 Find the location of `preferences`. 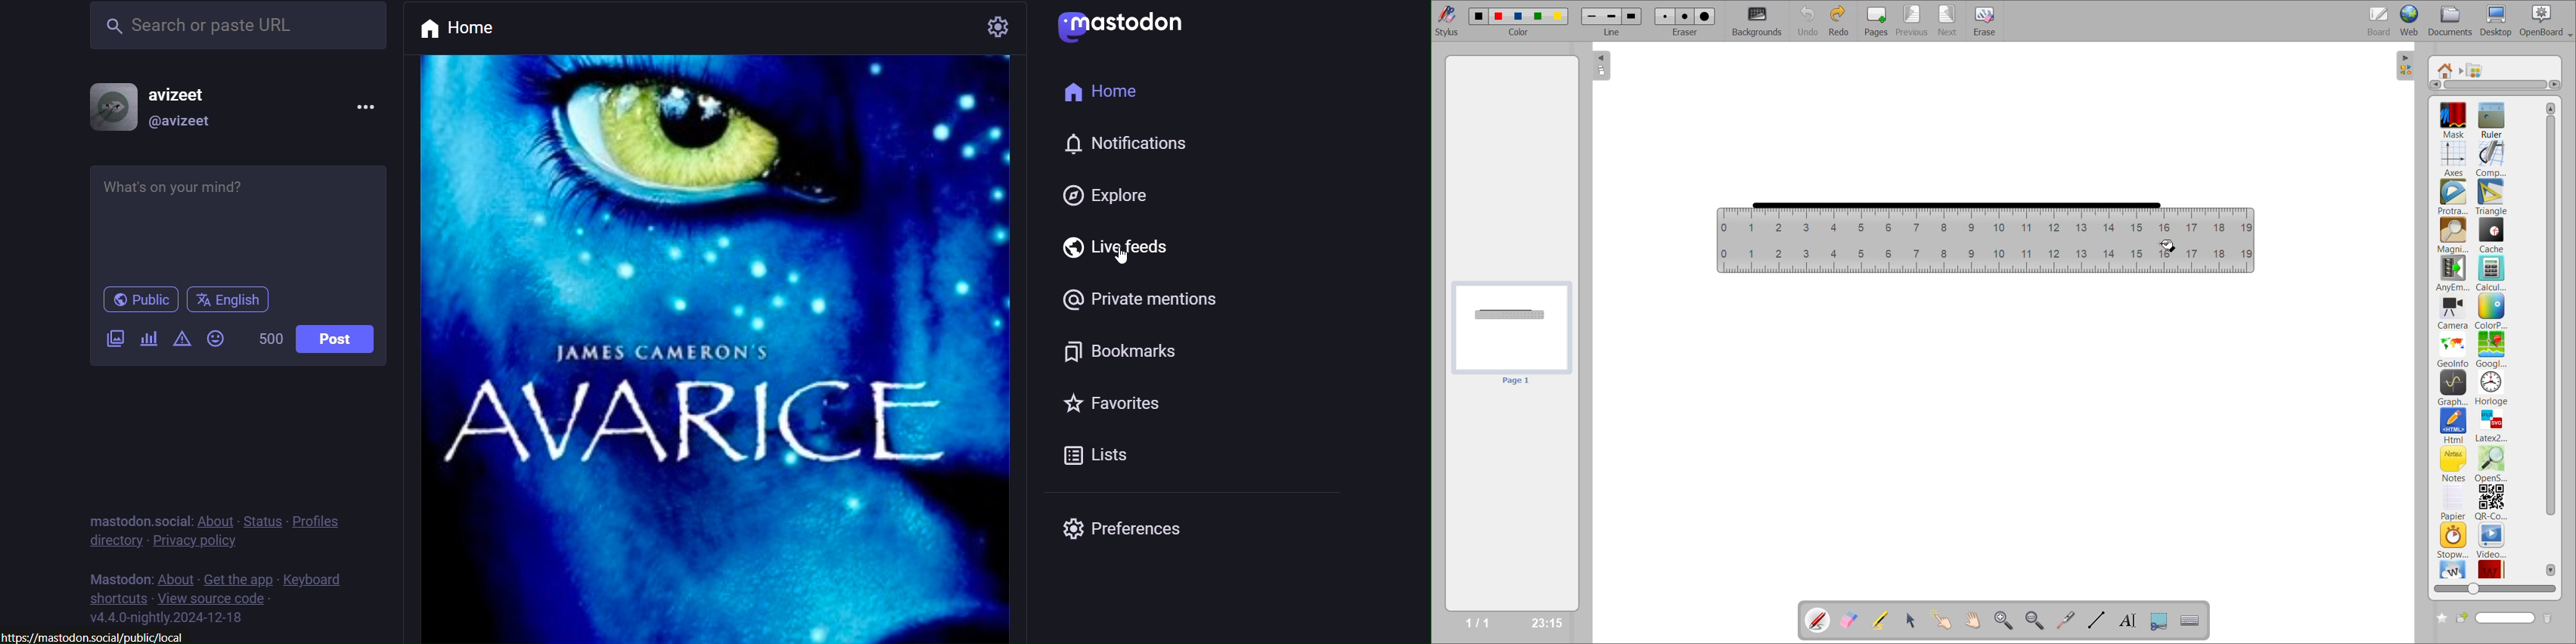

preferences is located at coordinates (1119, 529).